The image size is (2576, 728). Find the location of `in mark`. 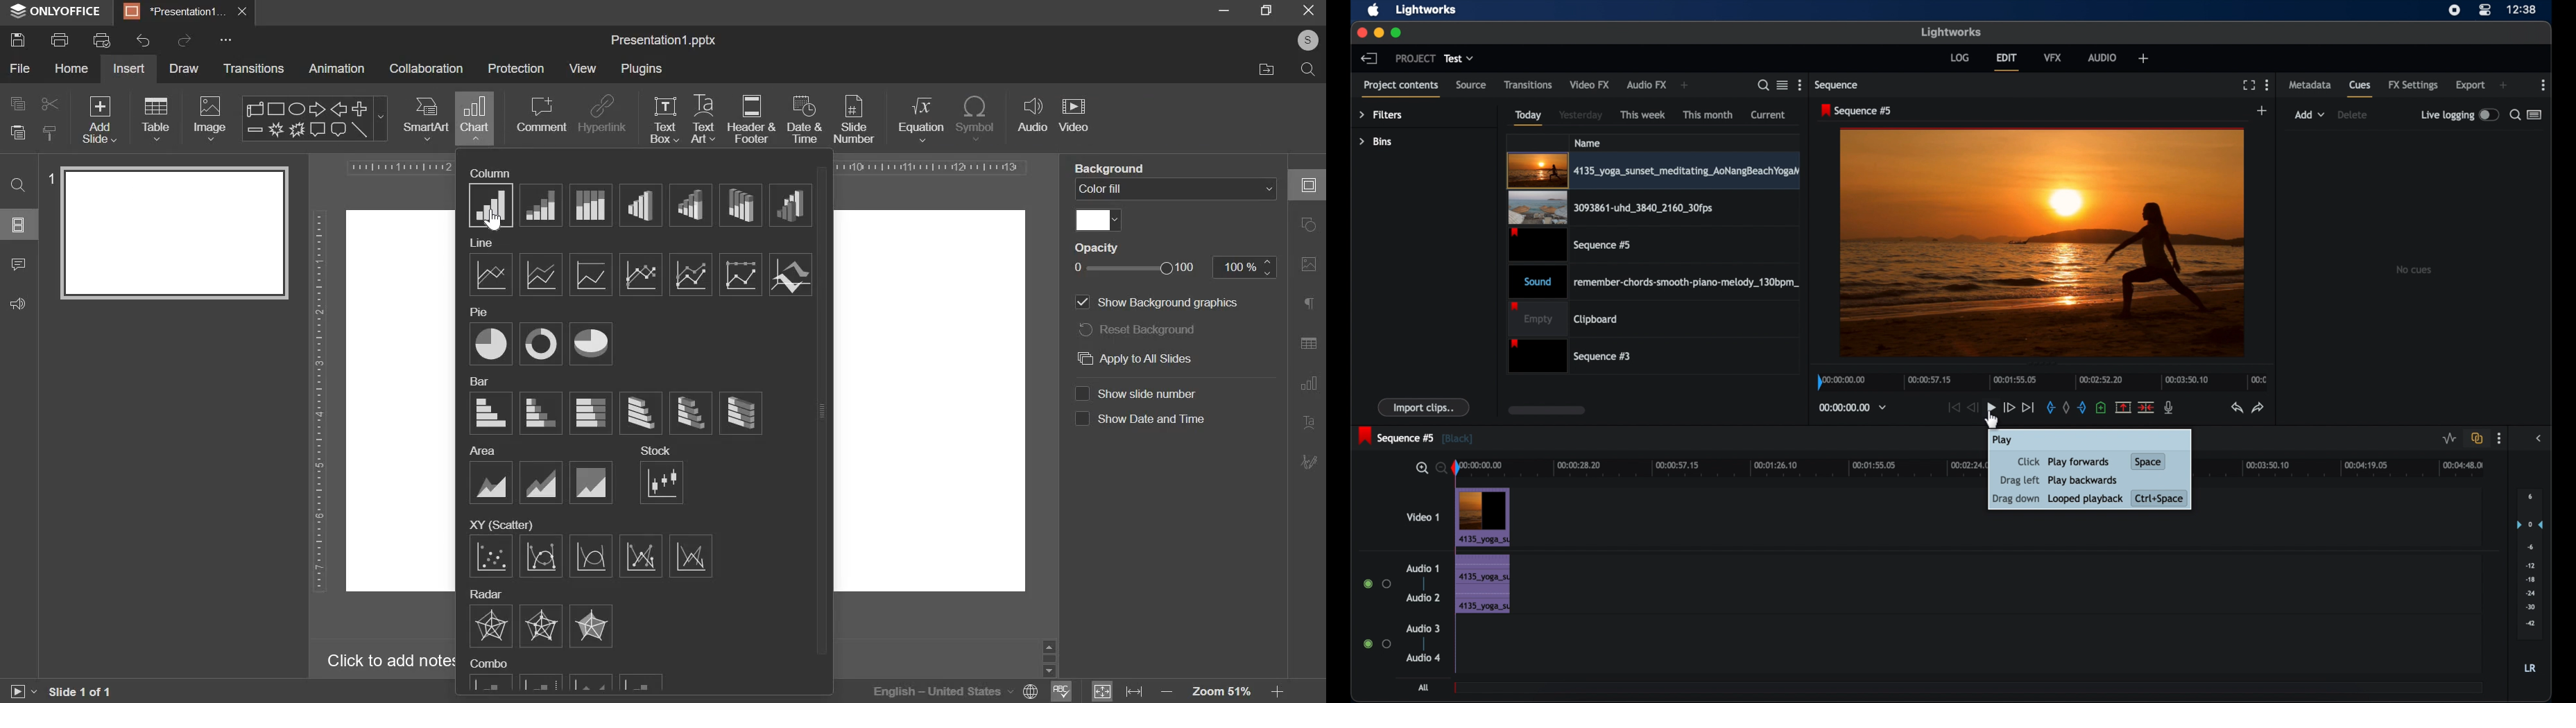

in mark is located at coordinates (2050, 407).